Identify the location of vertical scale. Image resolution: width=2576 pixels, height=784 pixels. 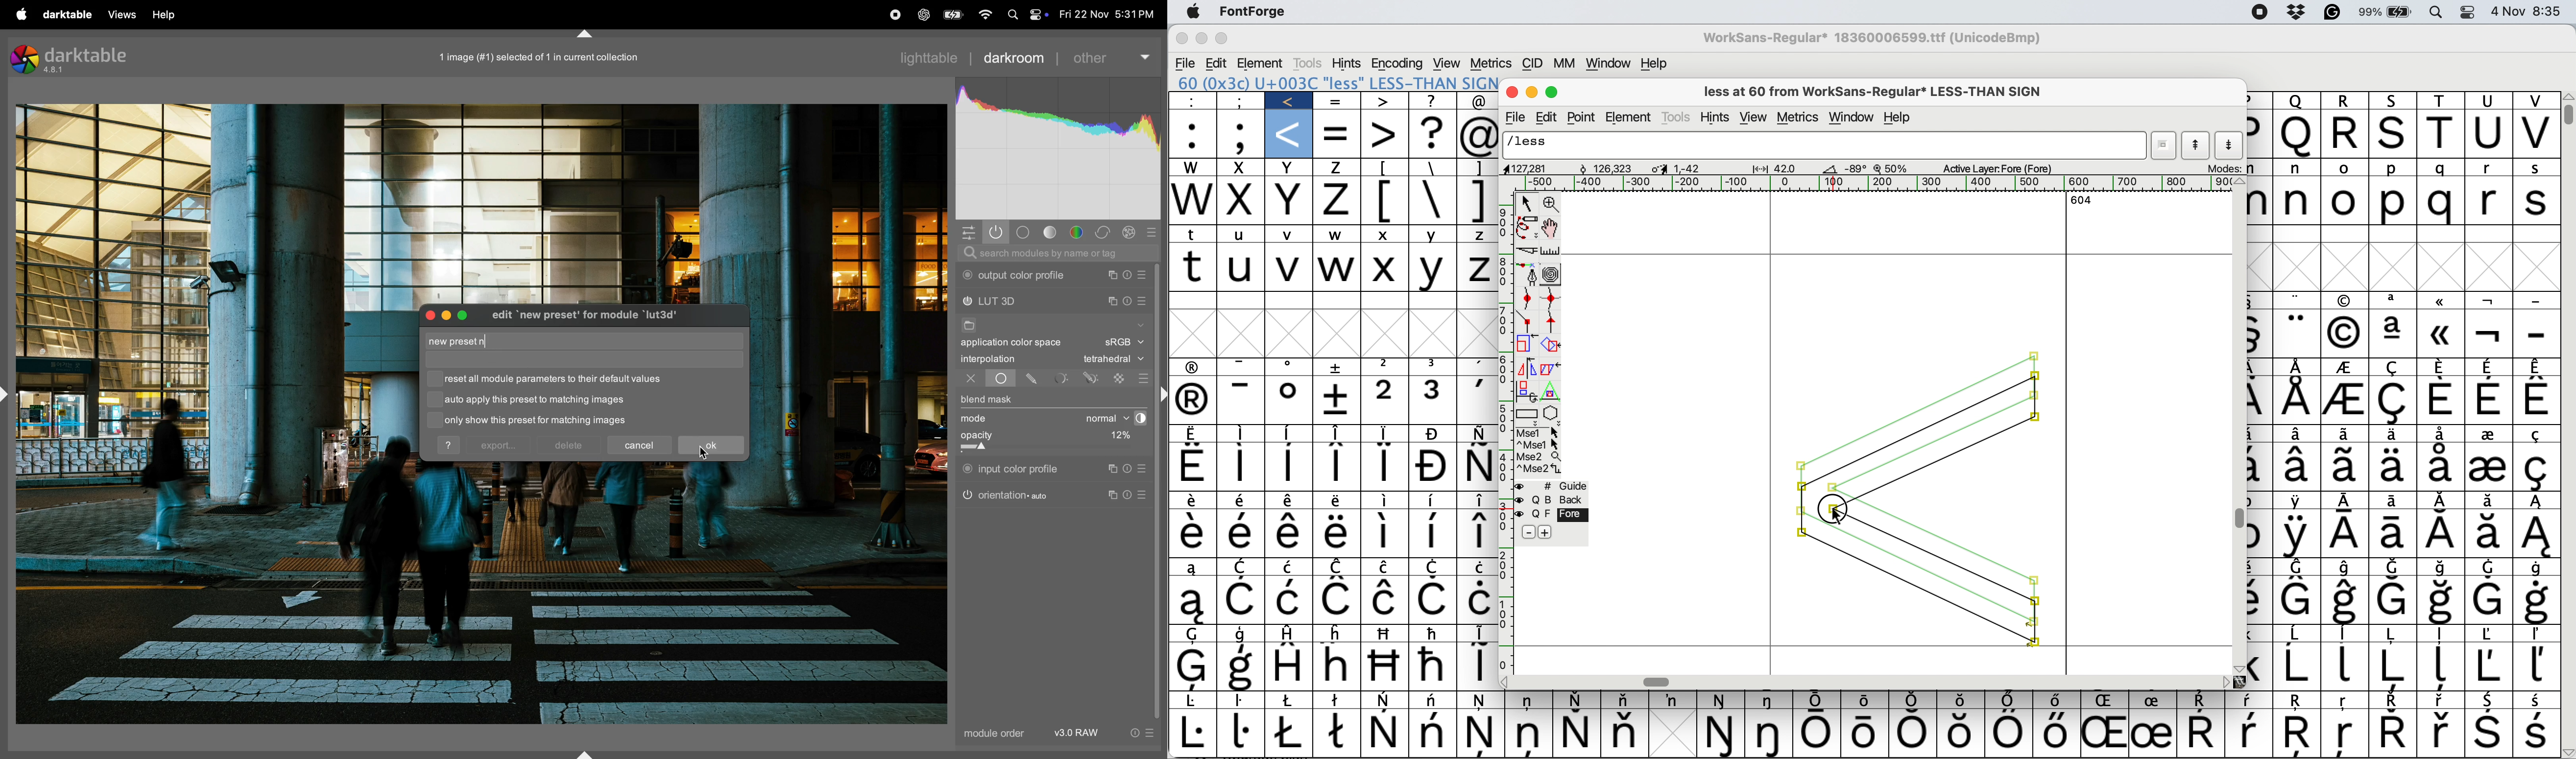
(1502, 433).